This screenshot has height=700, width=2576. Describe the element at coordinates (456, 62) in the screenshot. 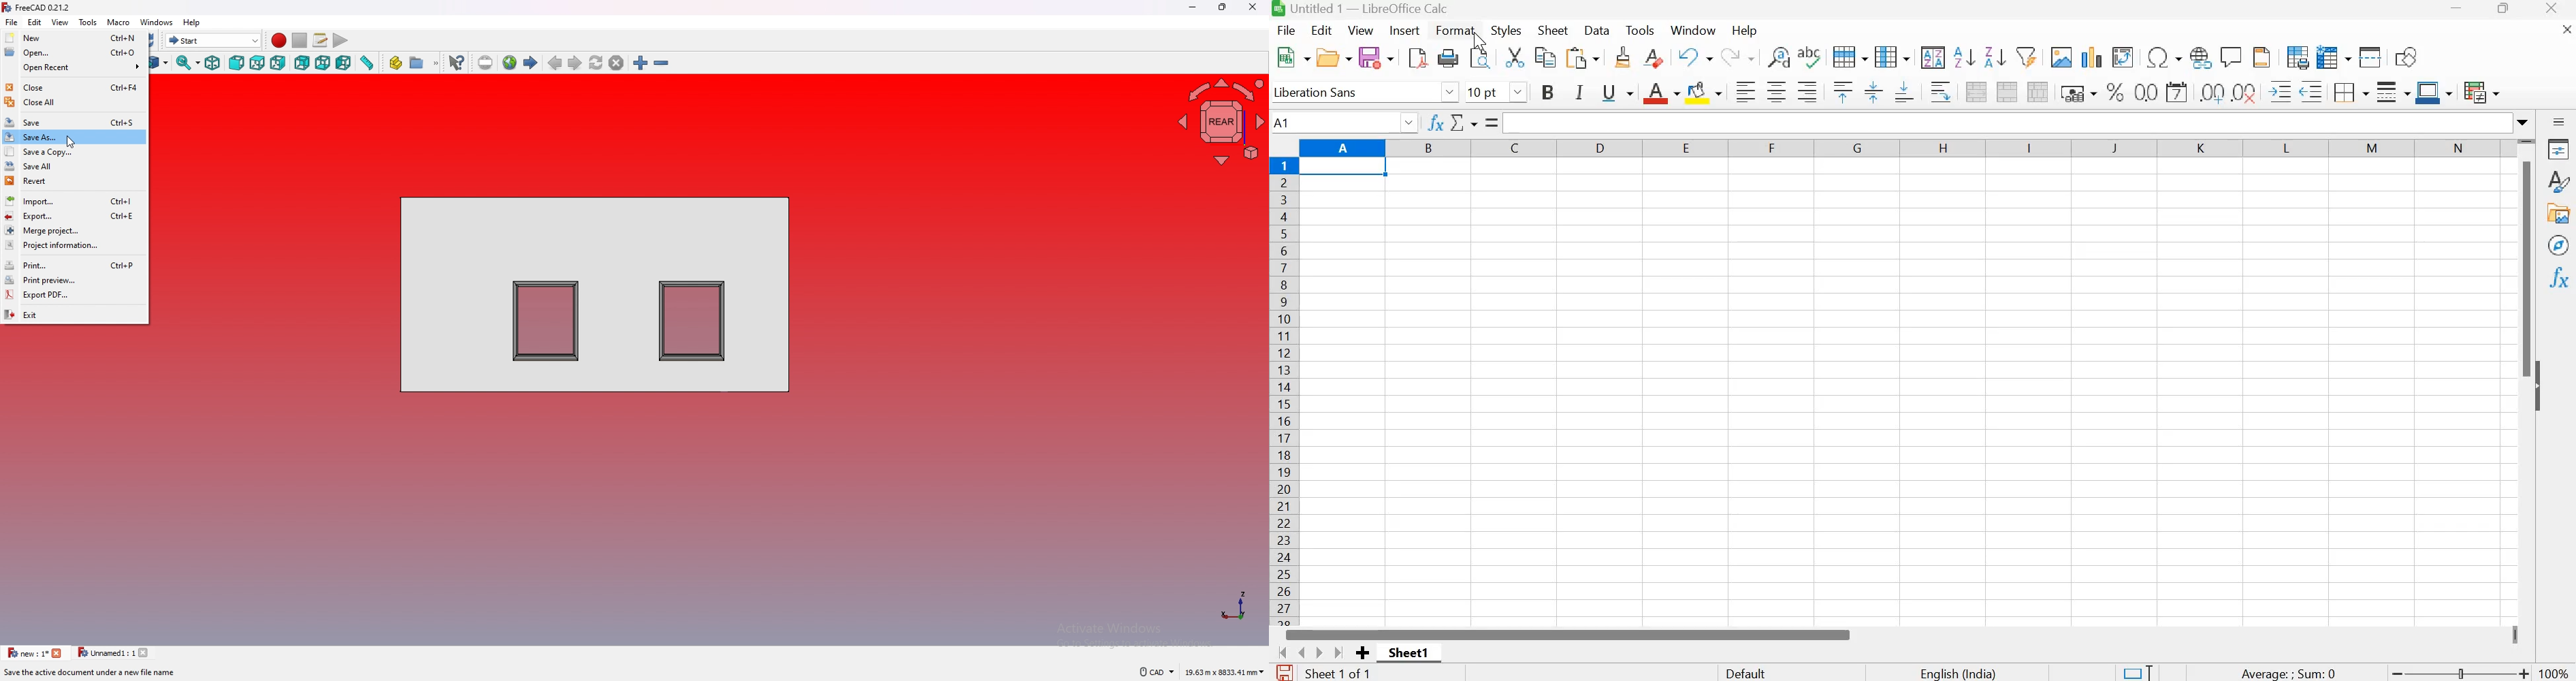

I see `what's this?` at that location.